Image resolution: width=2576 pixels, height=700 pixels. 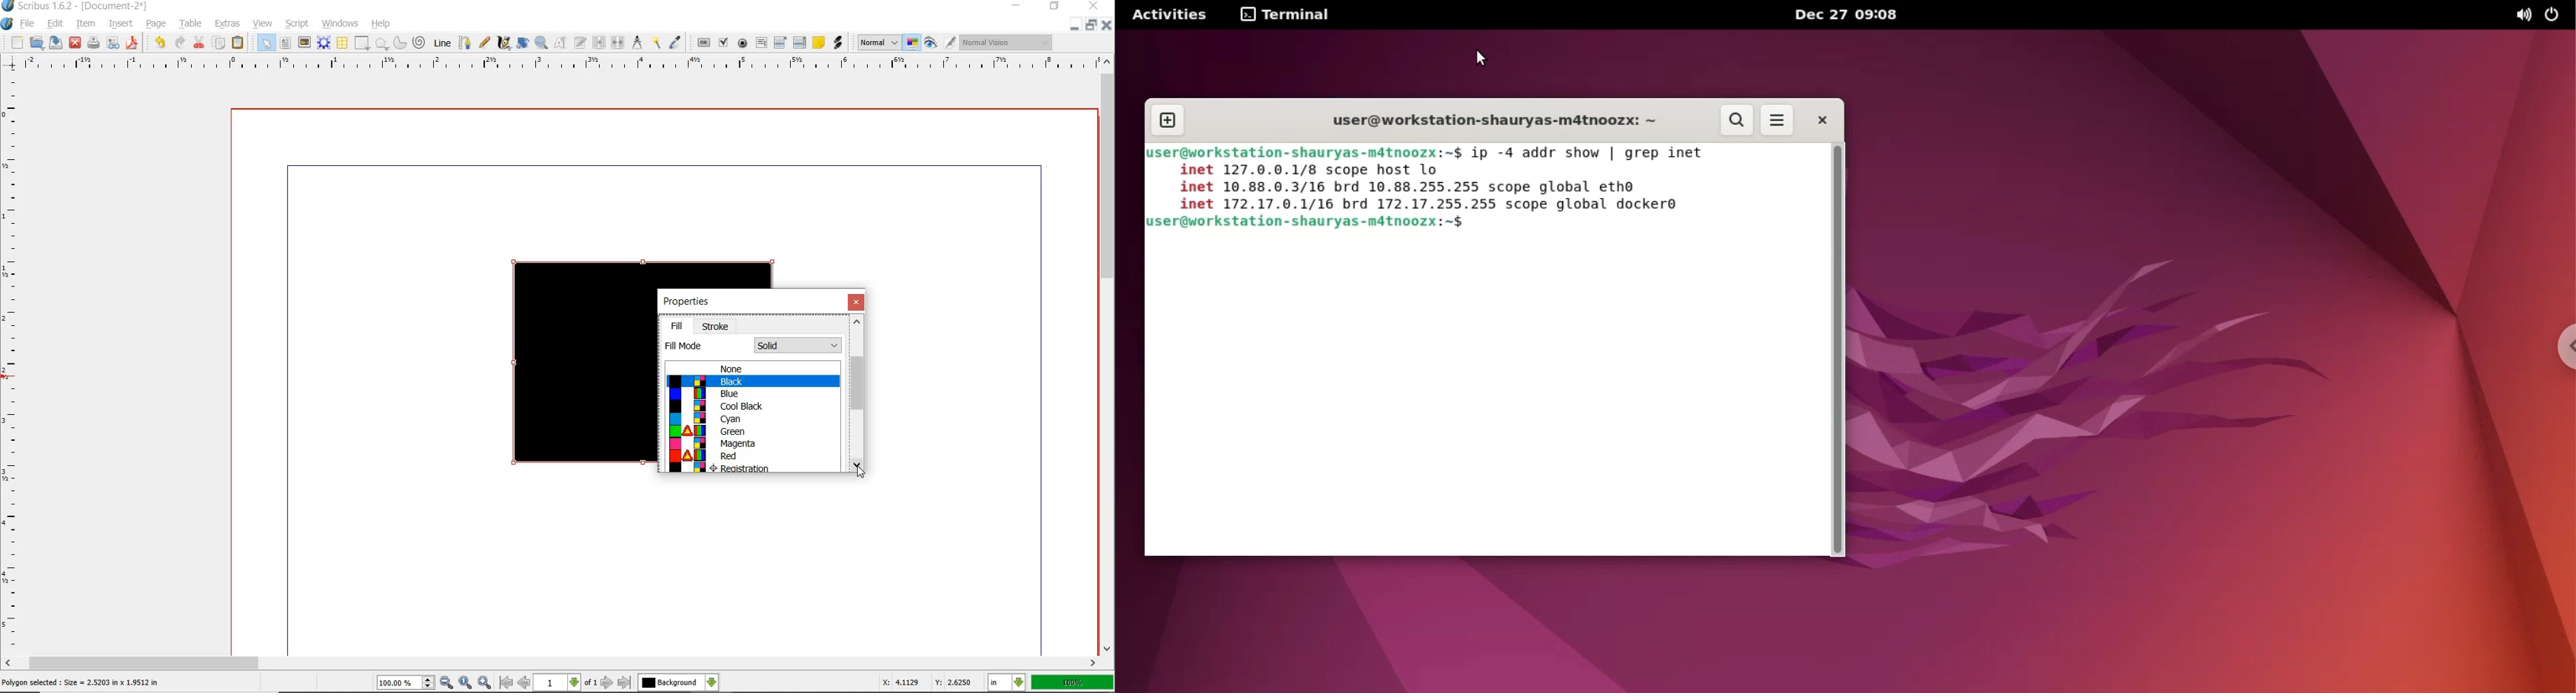 I want to click on properties, so click(x=685, y=301).